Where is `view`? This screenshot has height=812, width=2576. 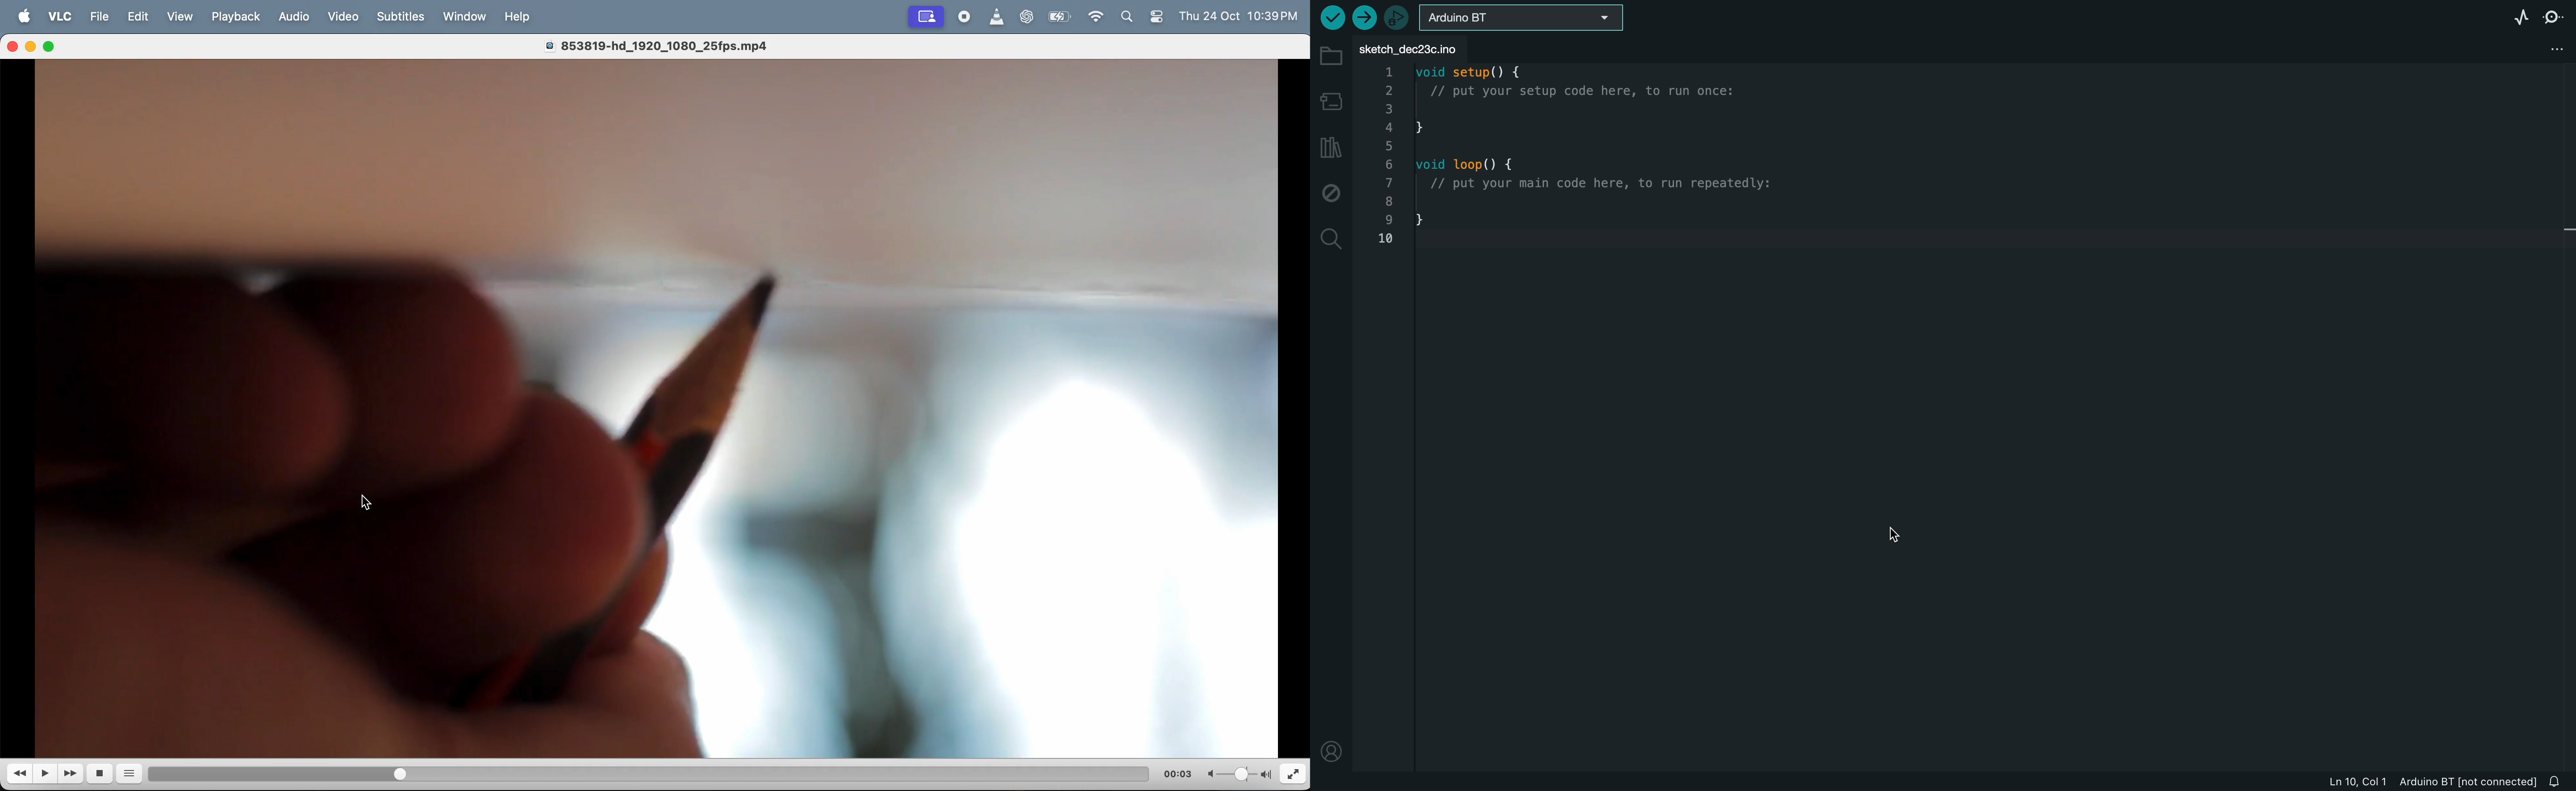 view is located at coordinates (185, 17).